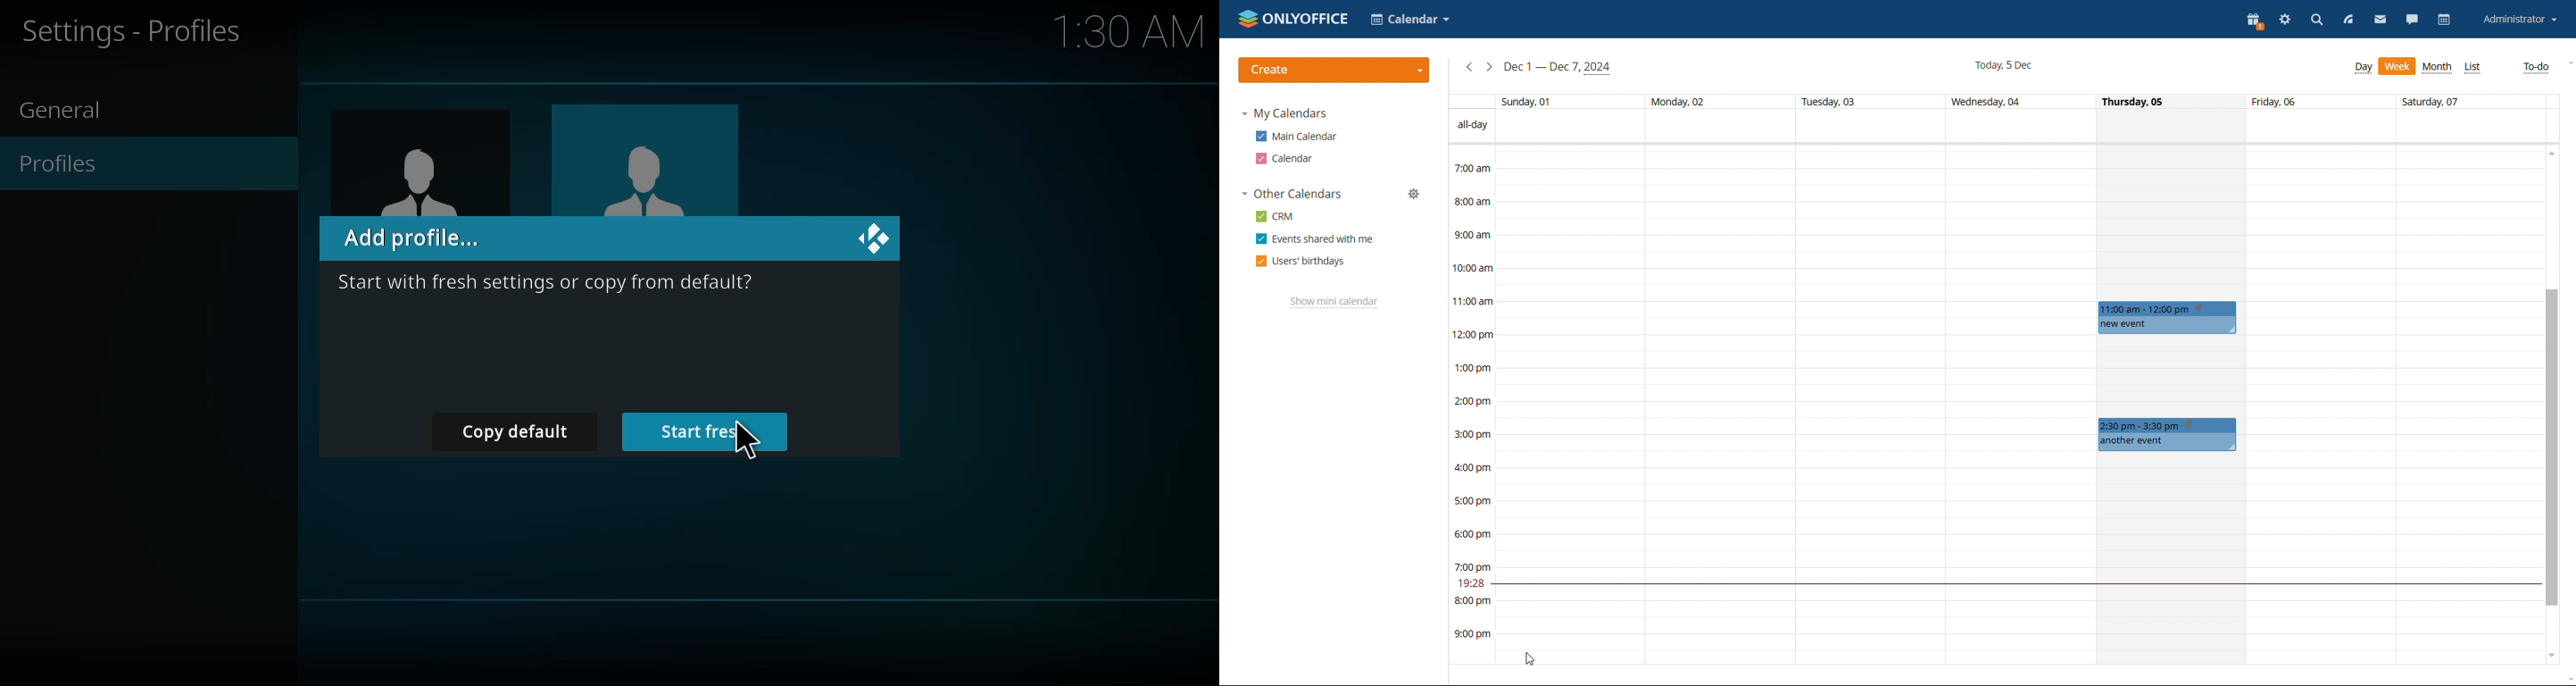 This screenshot has width=2576, height=700. I want to click on week view, so click(2363, 68).